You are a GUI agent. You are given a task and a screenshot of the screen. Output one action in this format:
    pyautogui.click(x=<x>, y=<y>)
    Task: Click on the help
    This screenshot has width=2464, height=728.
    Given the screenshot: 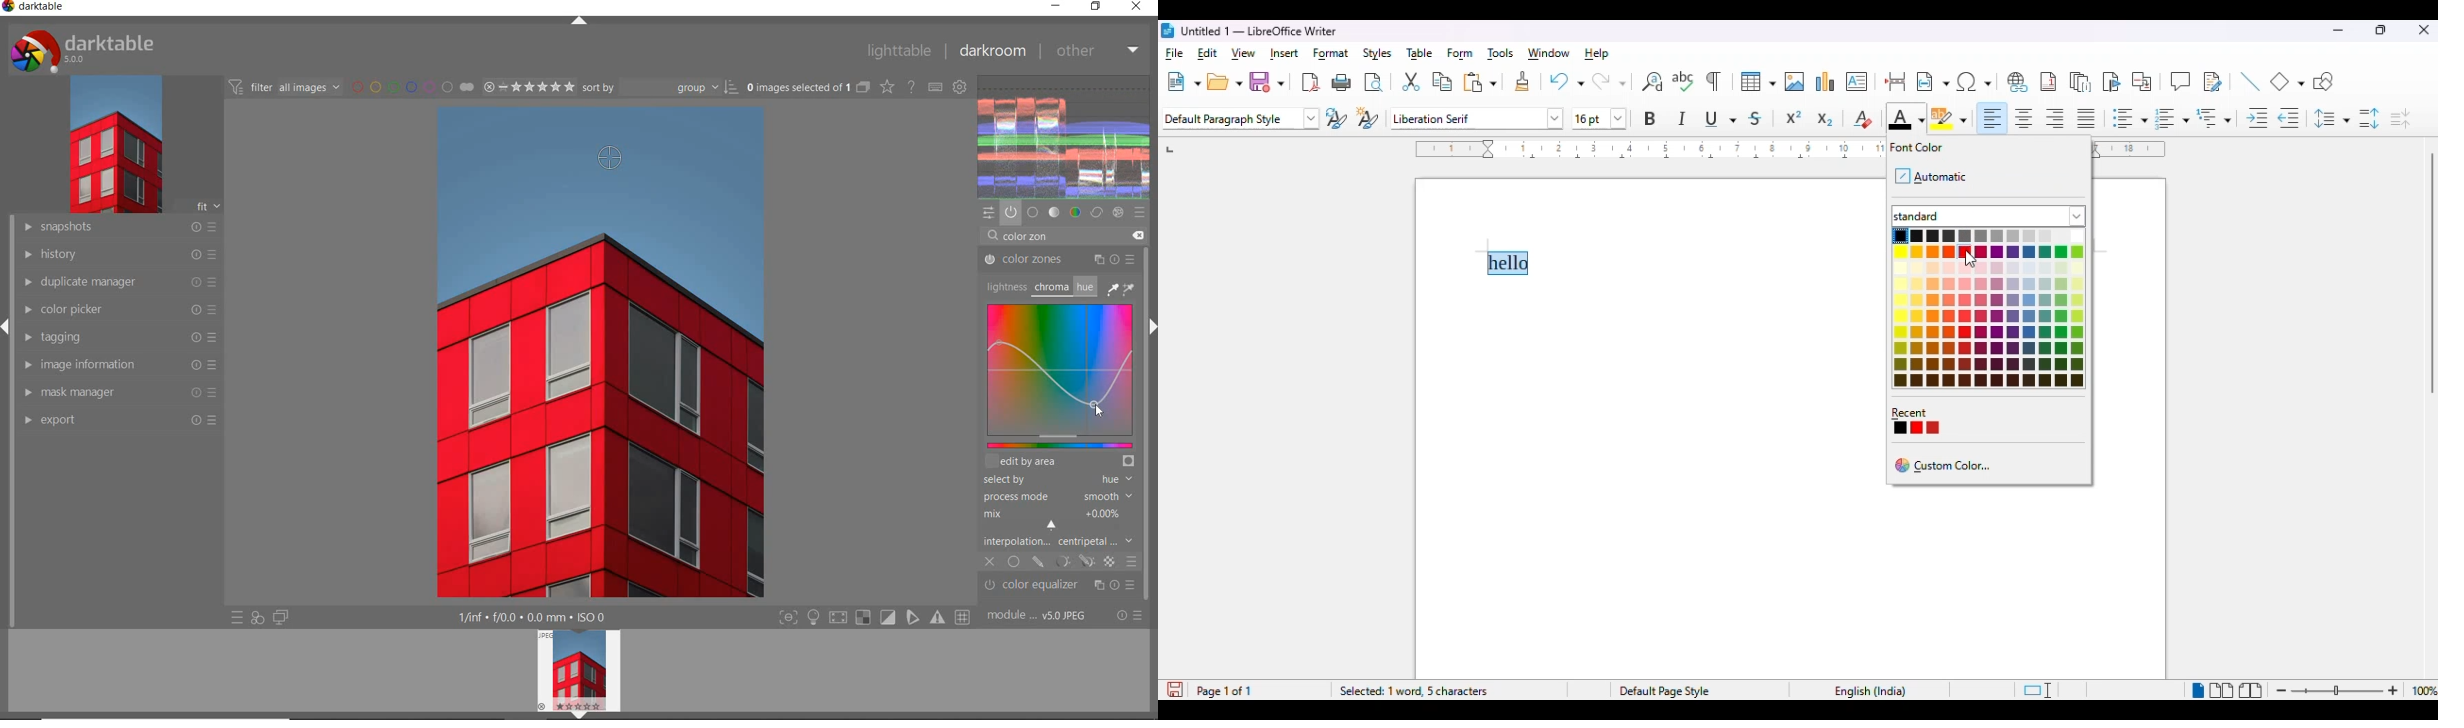 What is the action you would take?
    pyautogui.click(x=1596, y=53)
    